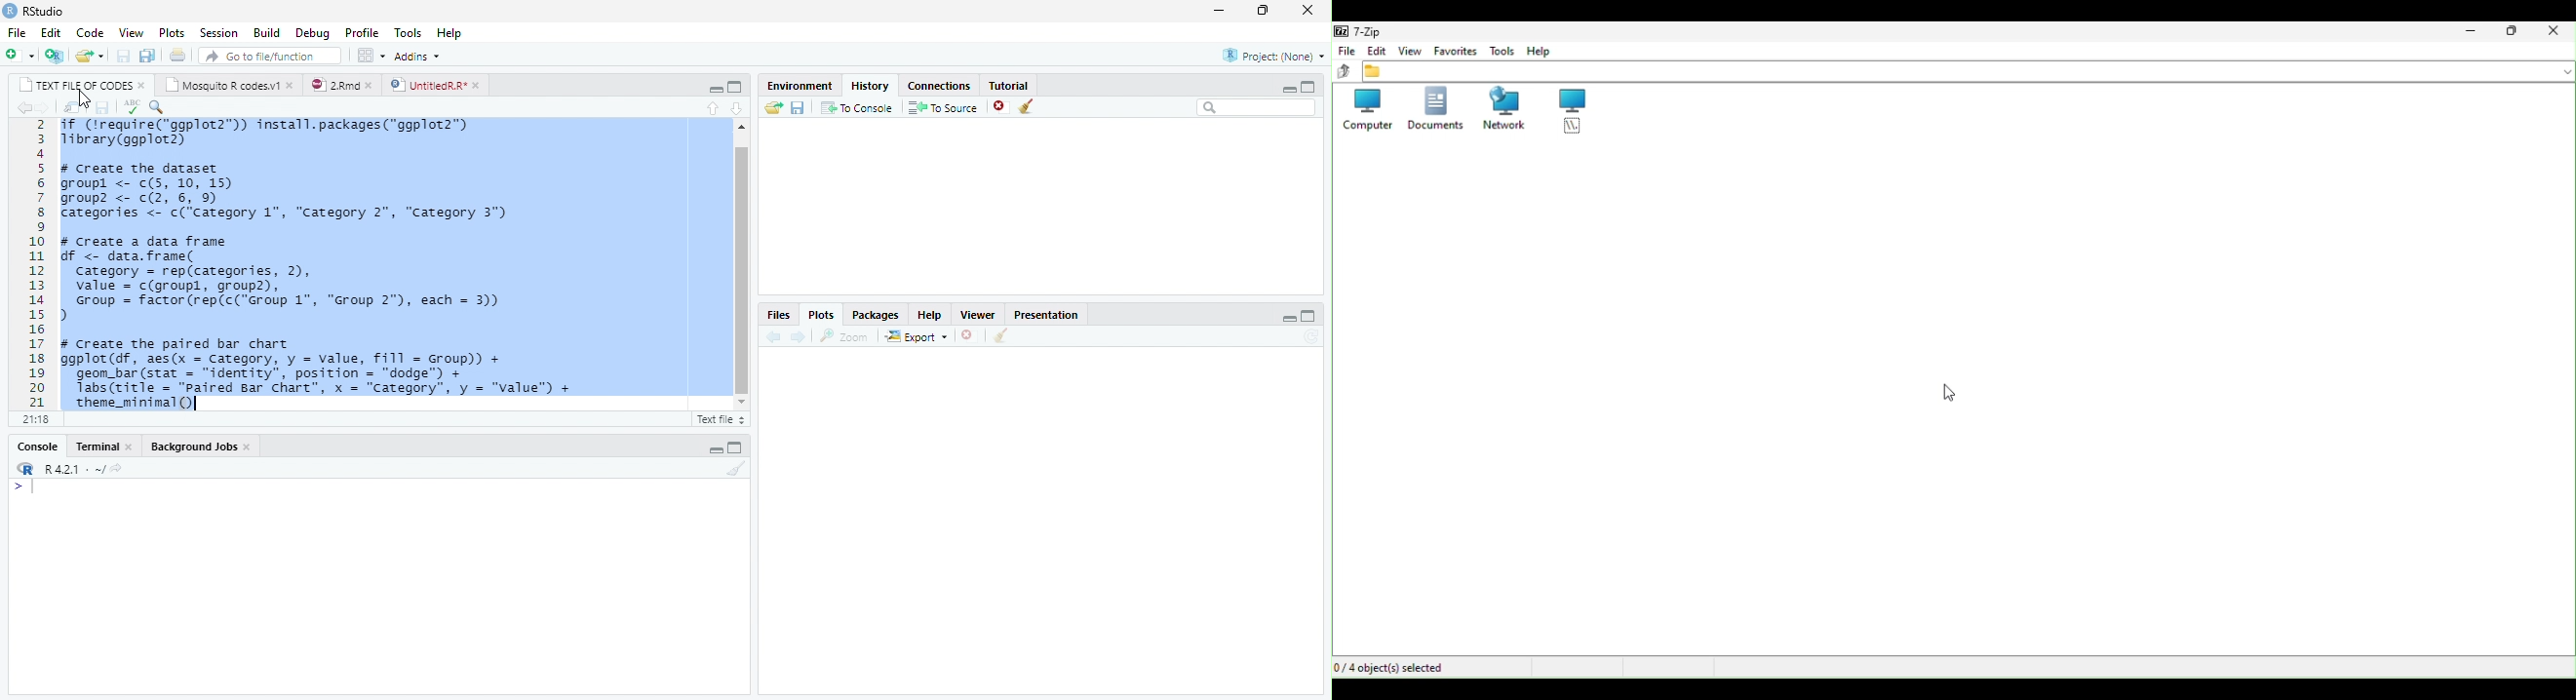 This screenshot has width=2576, height=700. Describe the element at coordinates (216, 32) in the screenshot. I see `session` at that location.